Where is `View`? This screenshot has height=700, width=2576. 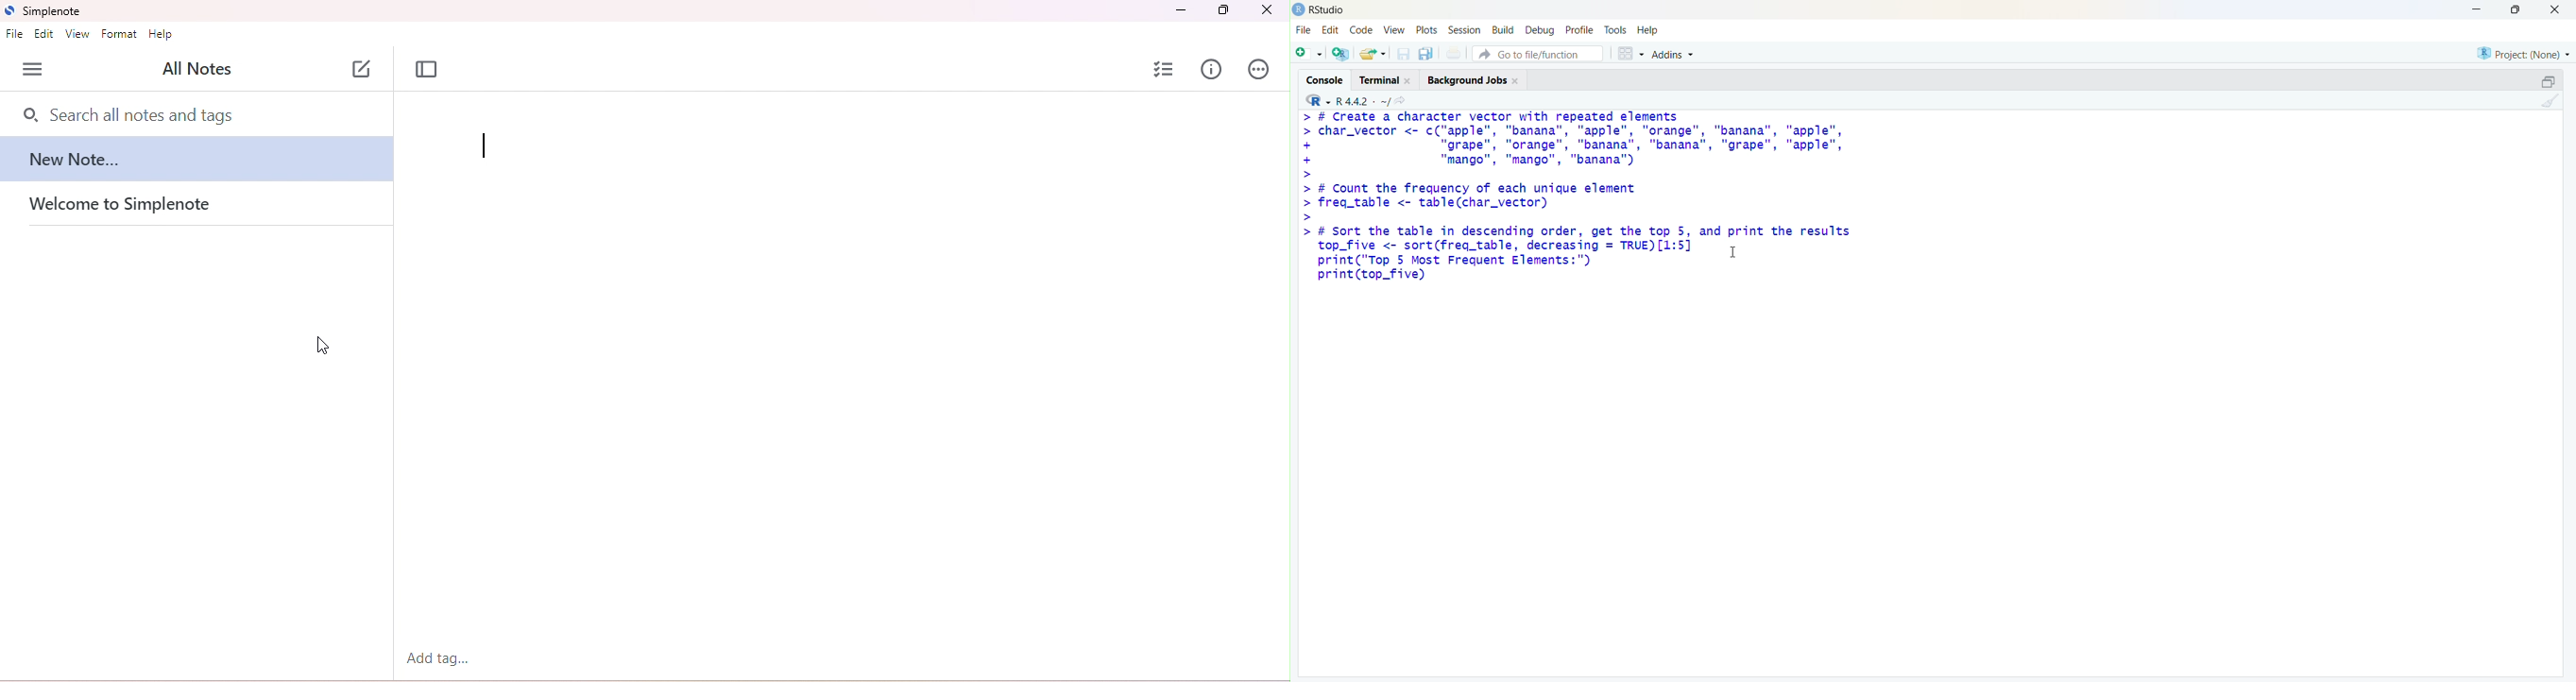 View is located at coordinates (1396, 30).